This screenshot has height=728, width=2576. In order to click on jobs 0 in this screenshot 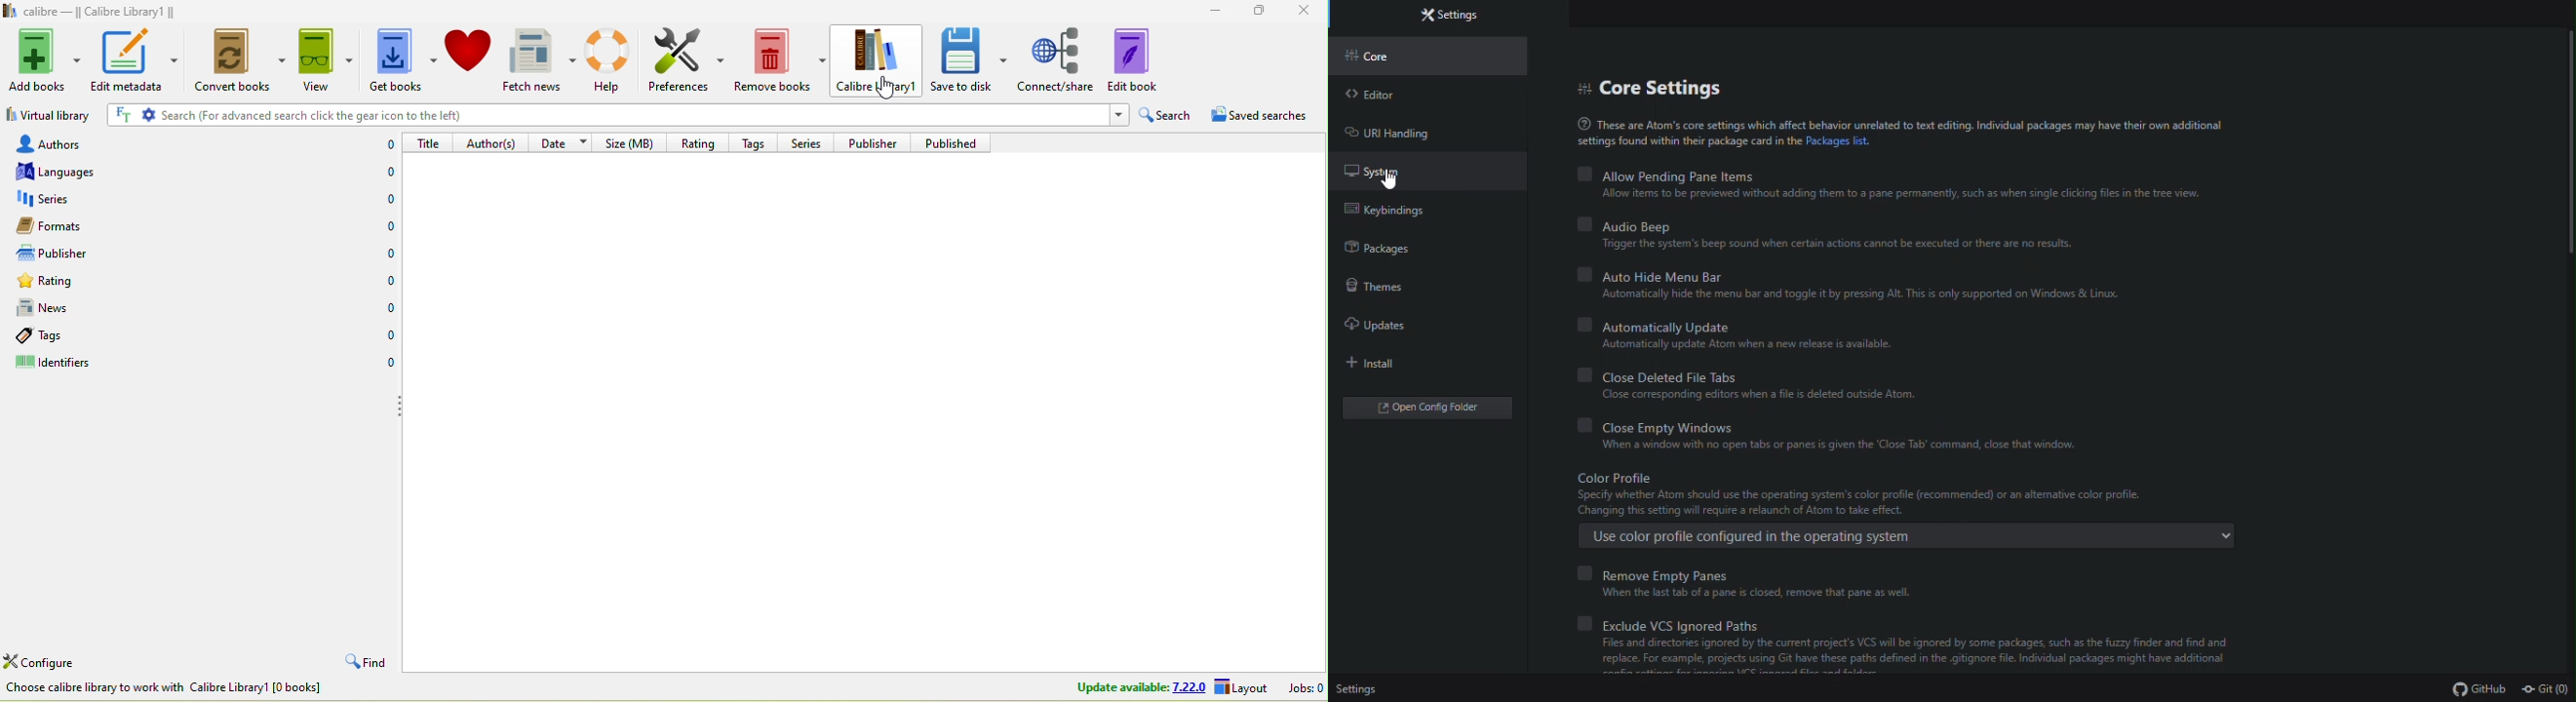, I will do `click(1306, 687)`.